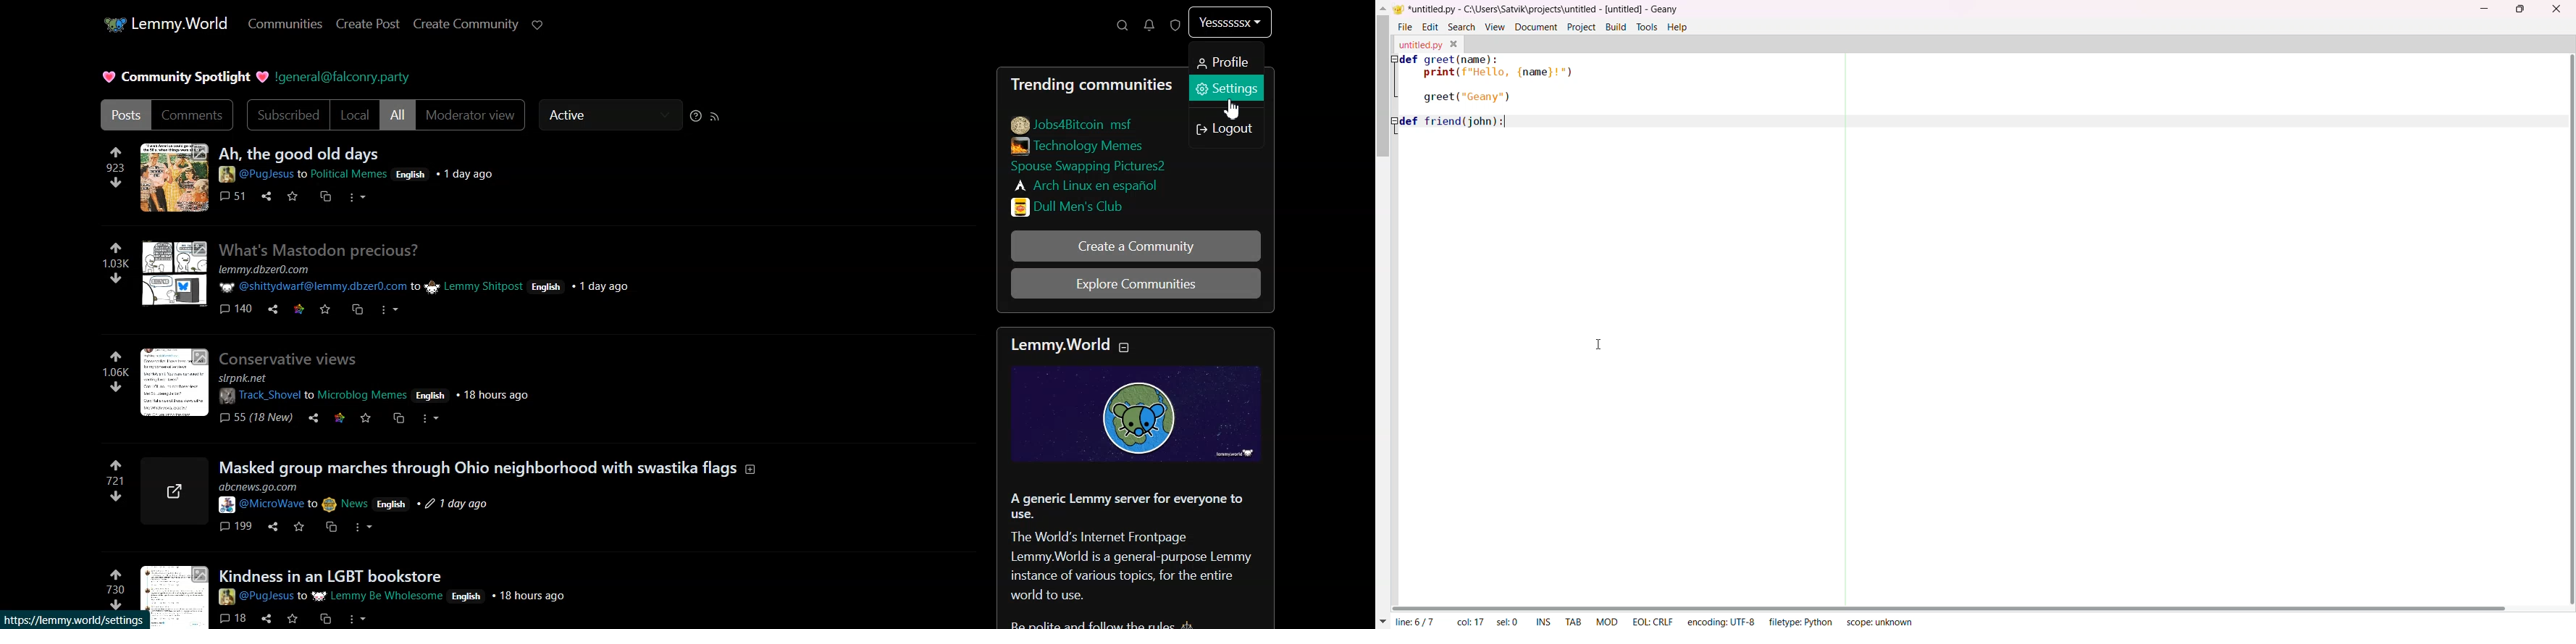 The width and height of the screenshot is (2576, 644). Describe the element at coordinates (285, 114) in the screenshot. I see `Subscribed` at that location.